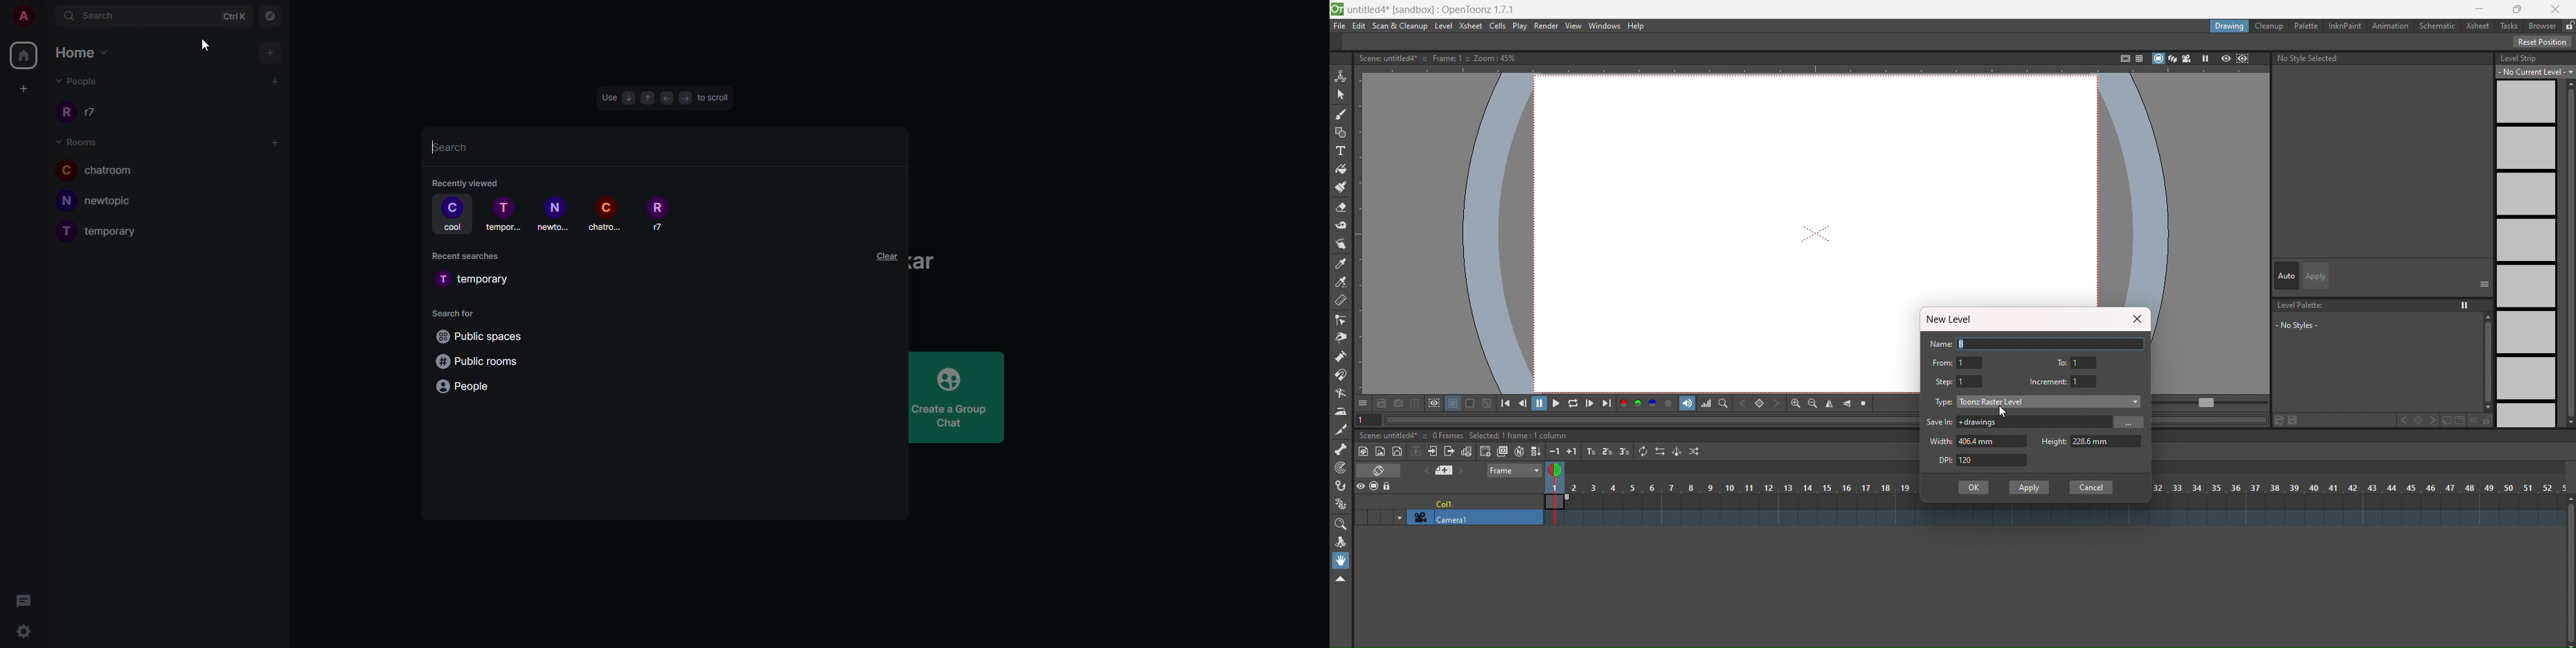 The width and height of the screenshot is (2576, 672). I want to click on tool, so click(1471, 403).